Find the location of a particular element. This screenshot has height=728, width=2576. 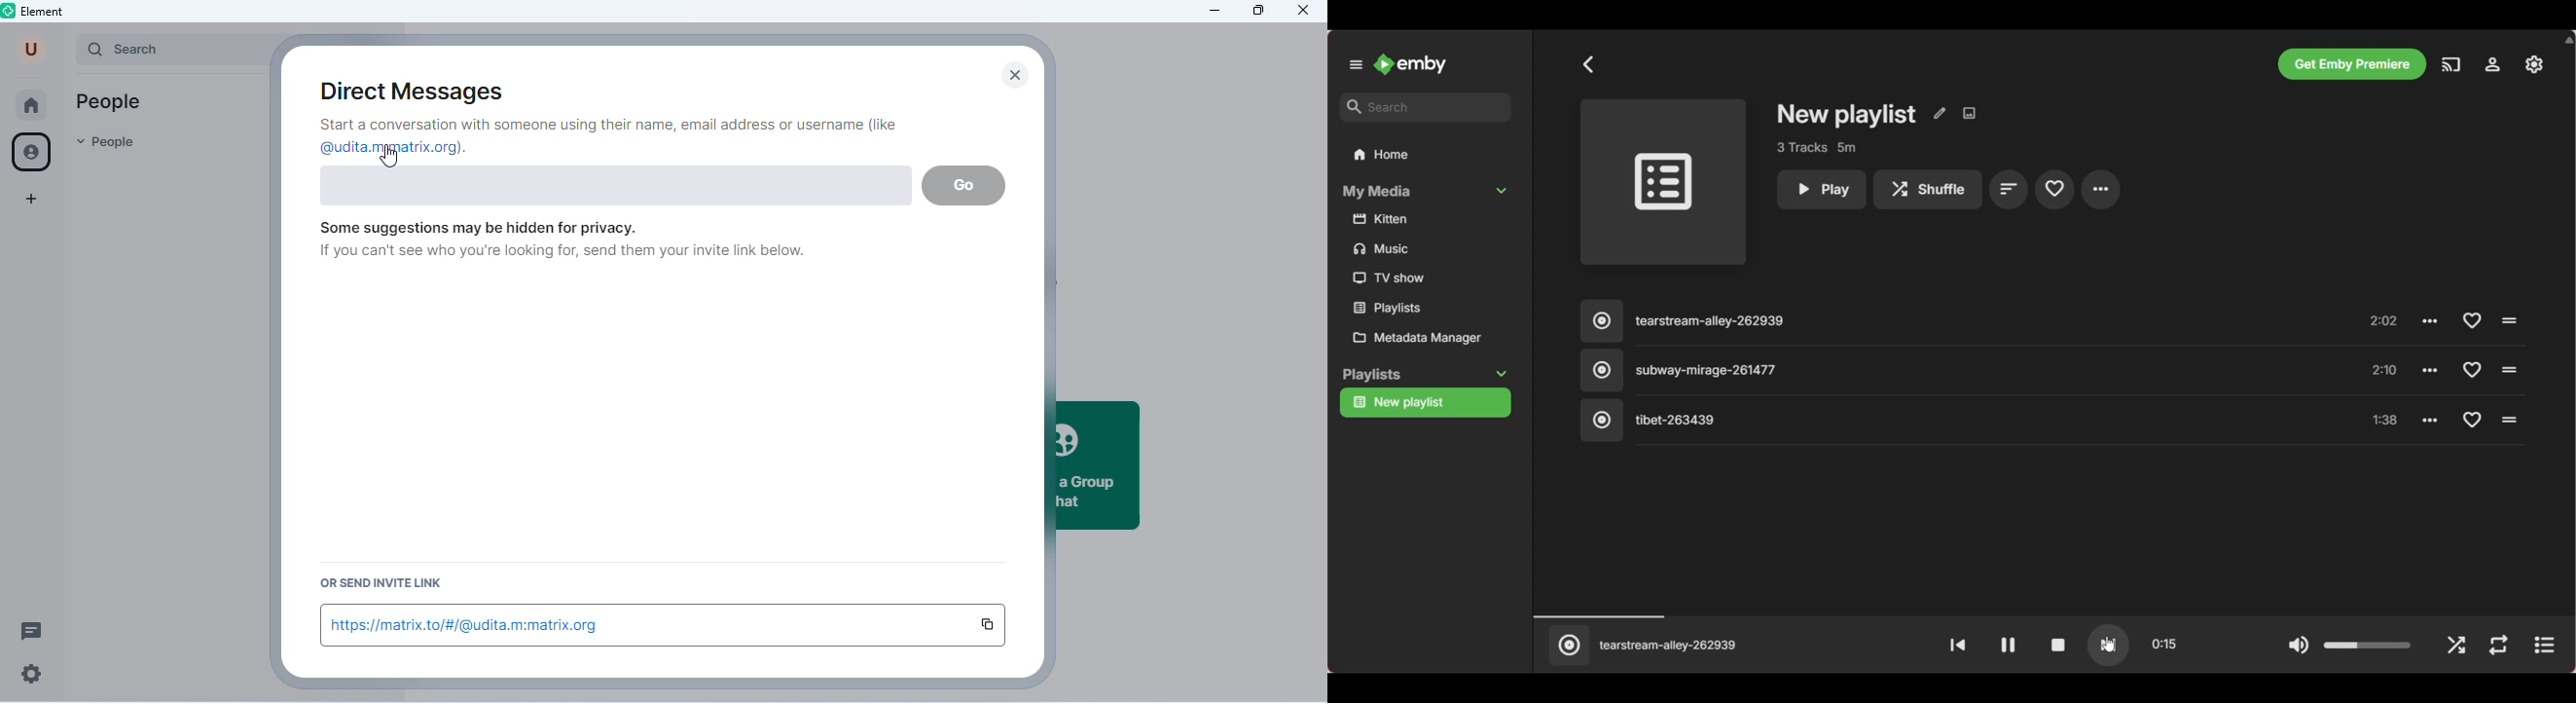

@udita.m:matrix.org). is located at coordinates (393, 147).